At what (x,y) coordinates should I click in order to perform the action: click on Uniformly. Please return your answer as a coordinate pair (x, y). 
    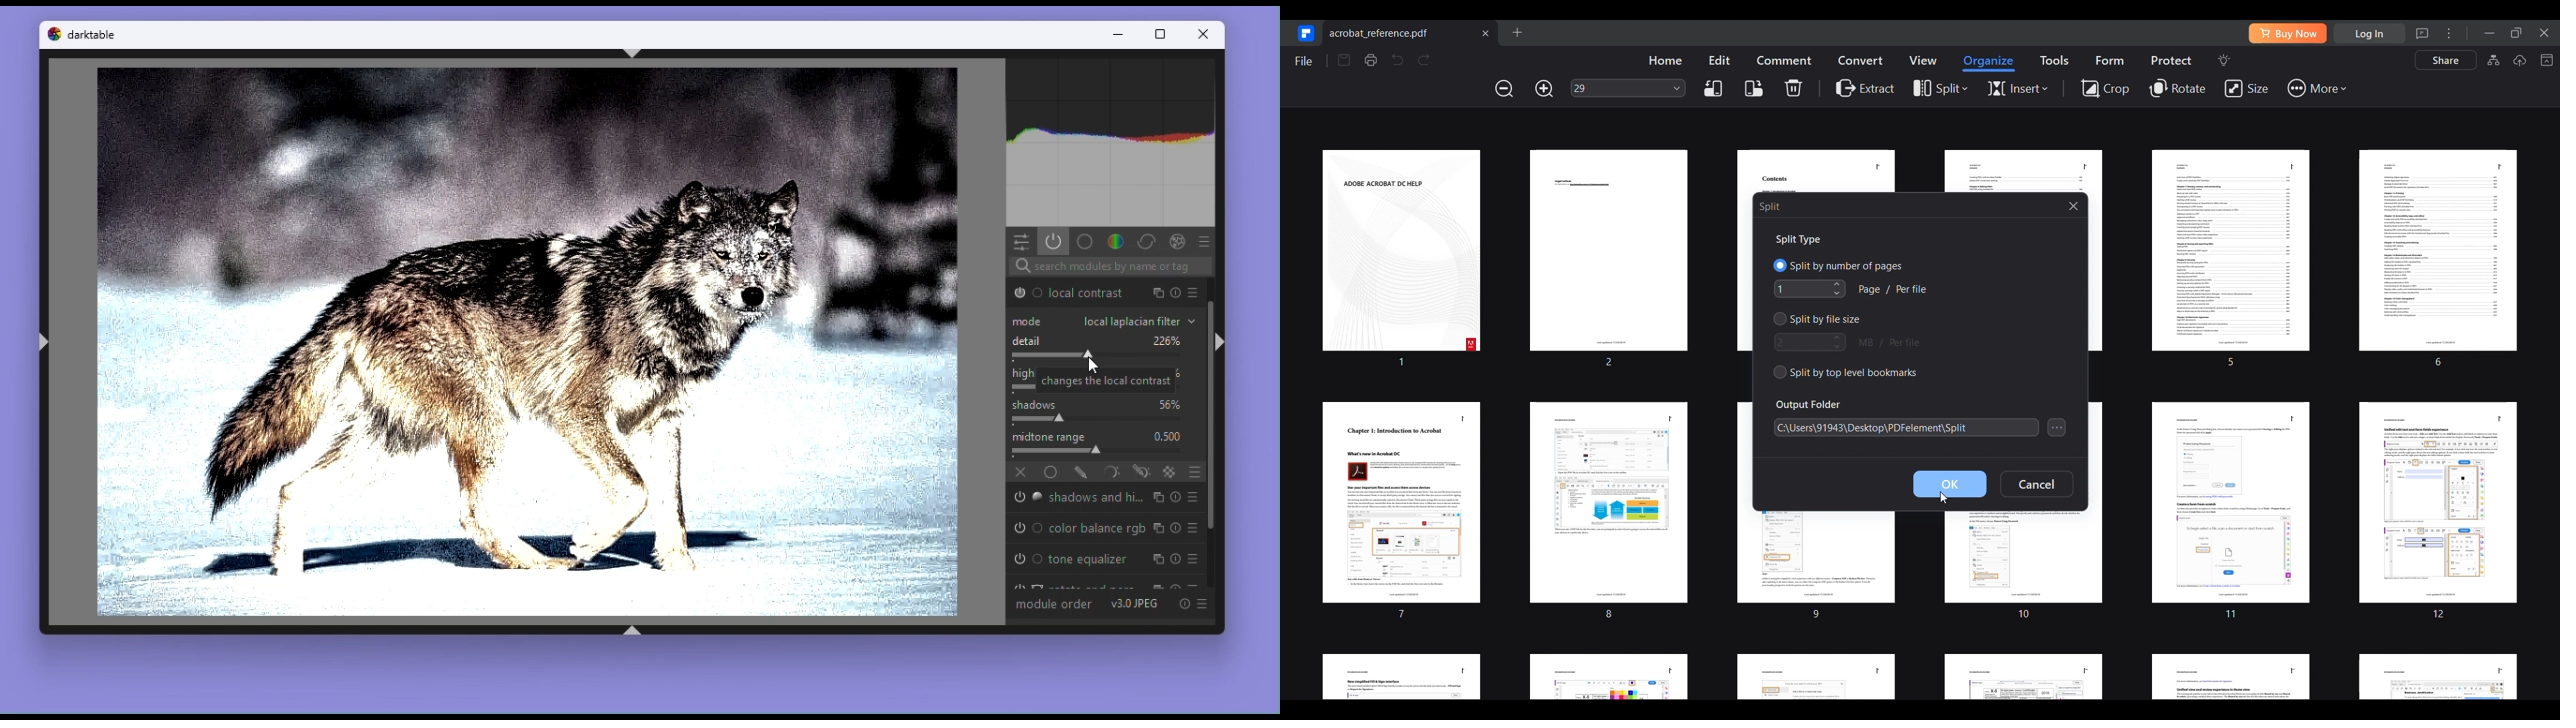
    Looking at the image, I should click on (1051, 472).